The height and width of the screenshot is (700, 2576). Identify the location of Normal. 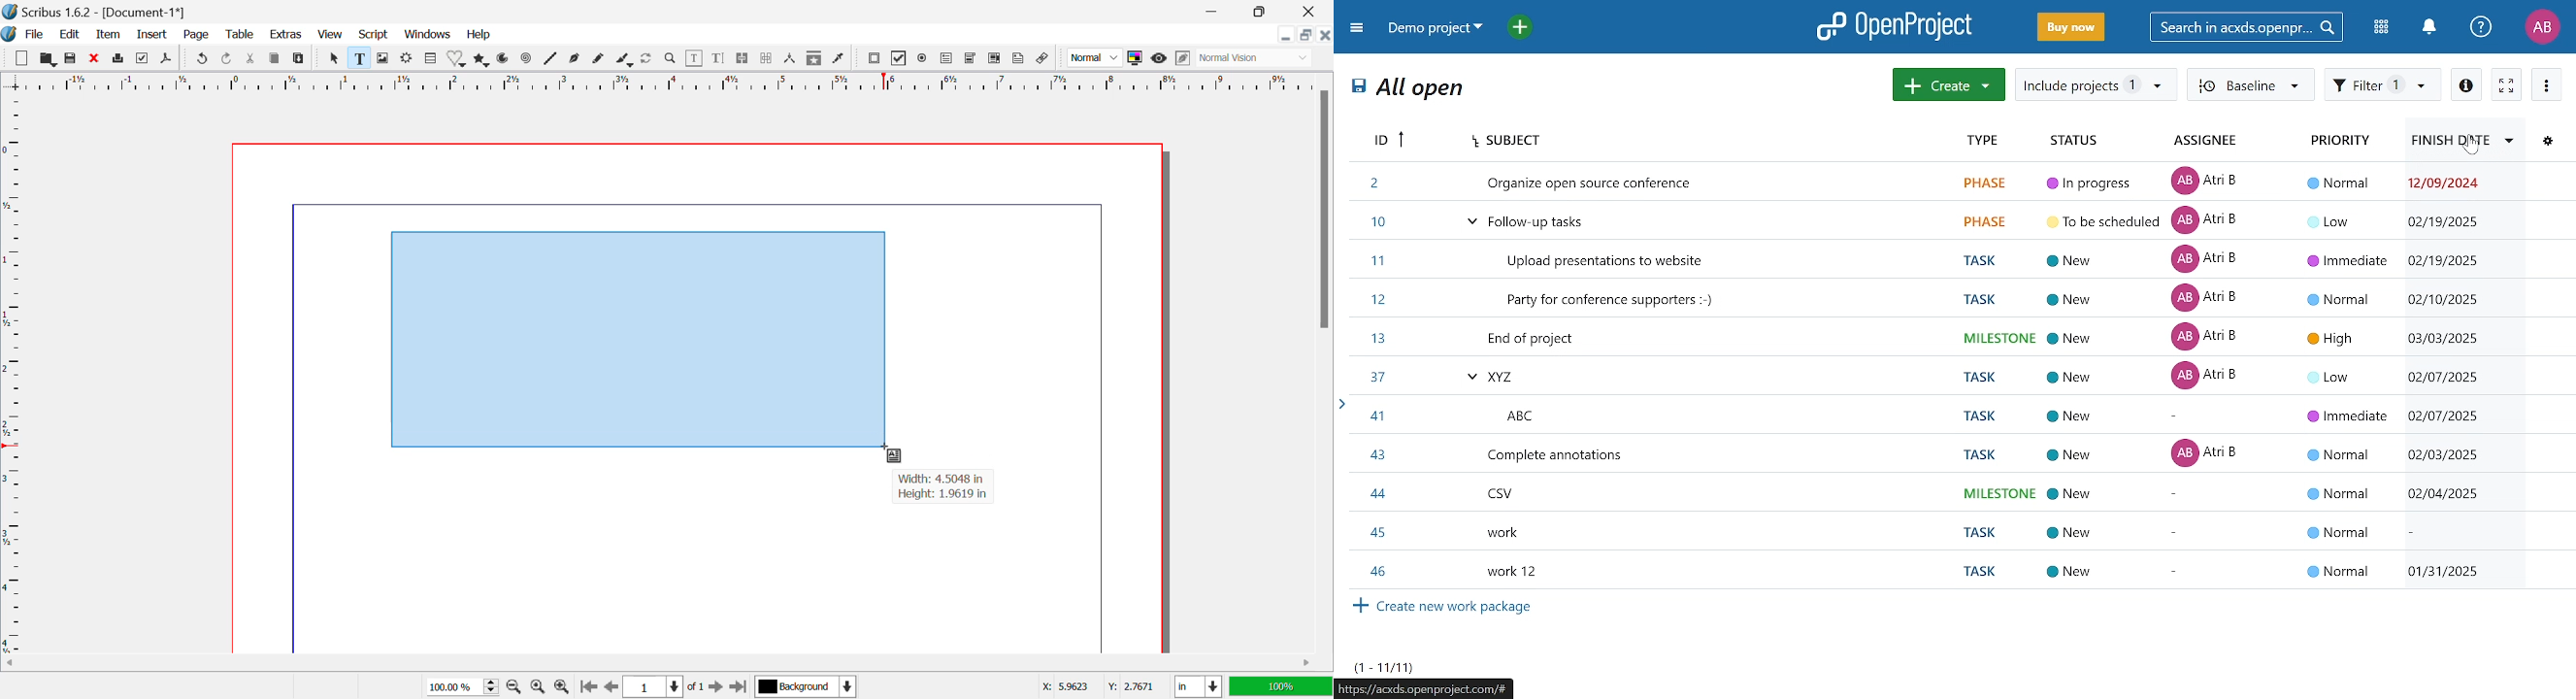
(1095, 60).